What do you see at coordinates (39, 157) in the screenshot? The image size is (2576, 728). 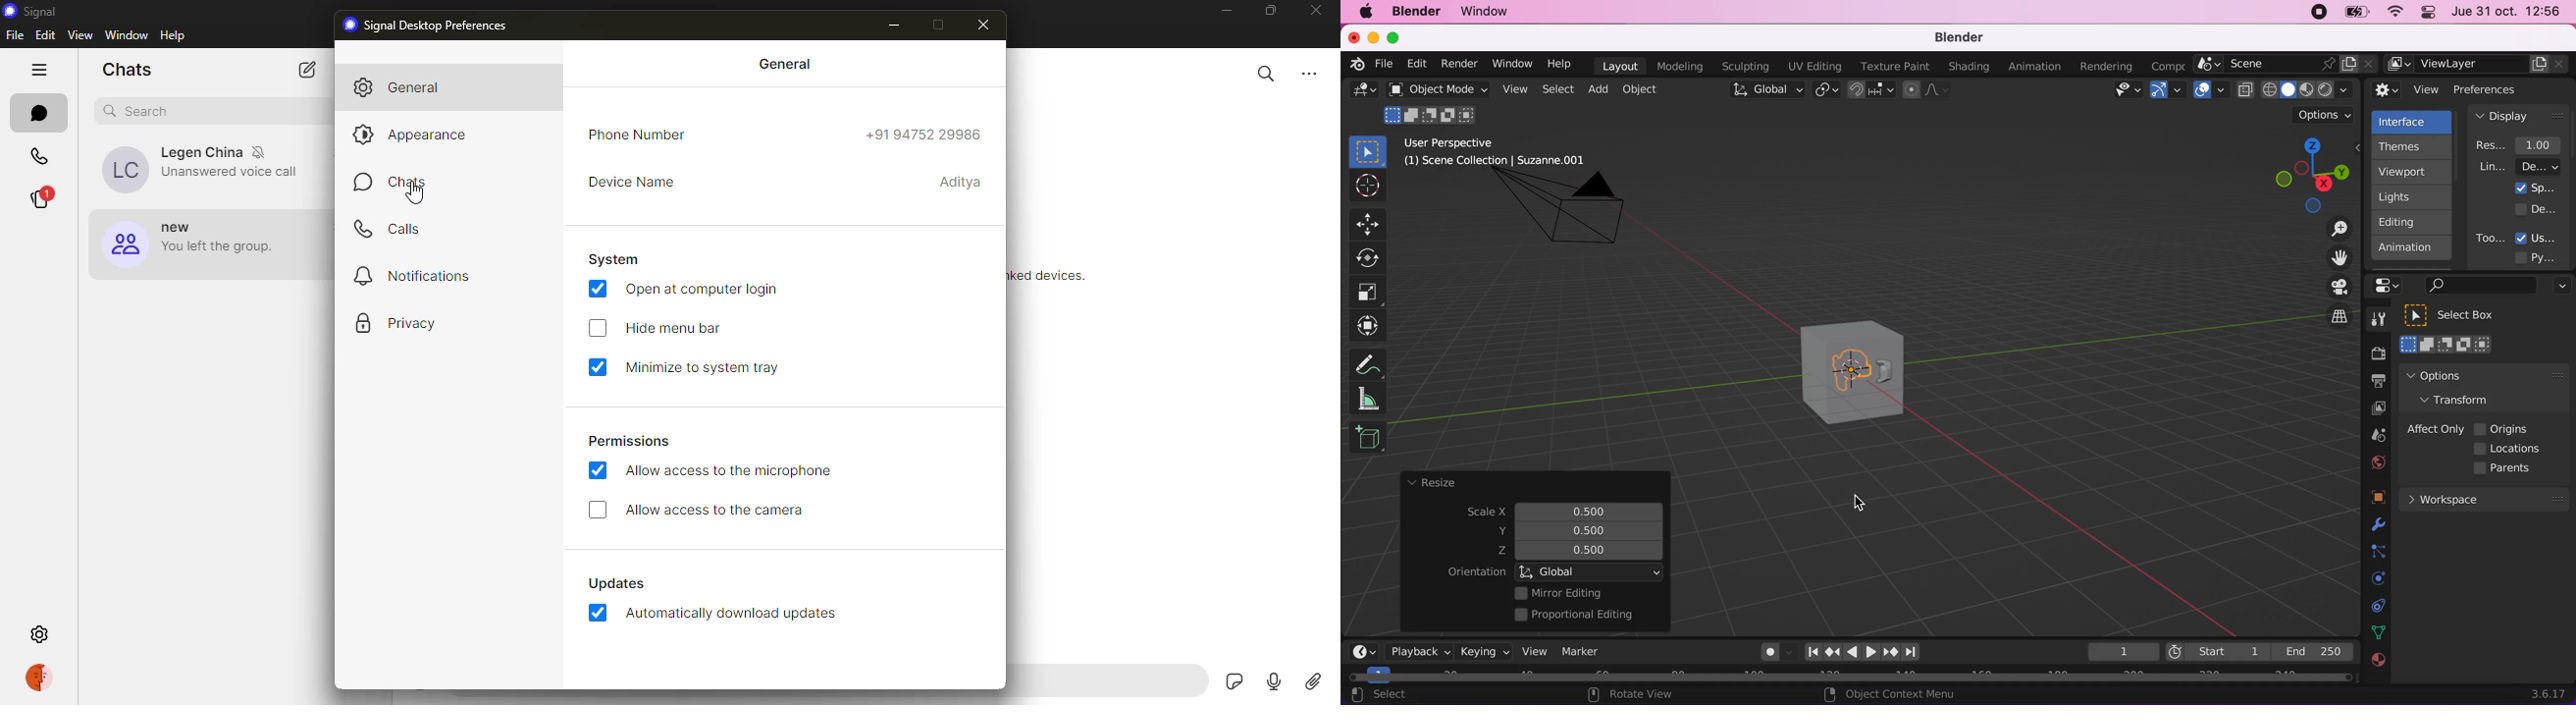 I see `calls` at bounding box center [39, 157].